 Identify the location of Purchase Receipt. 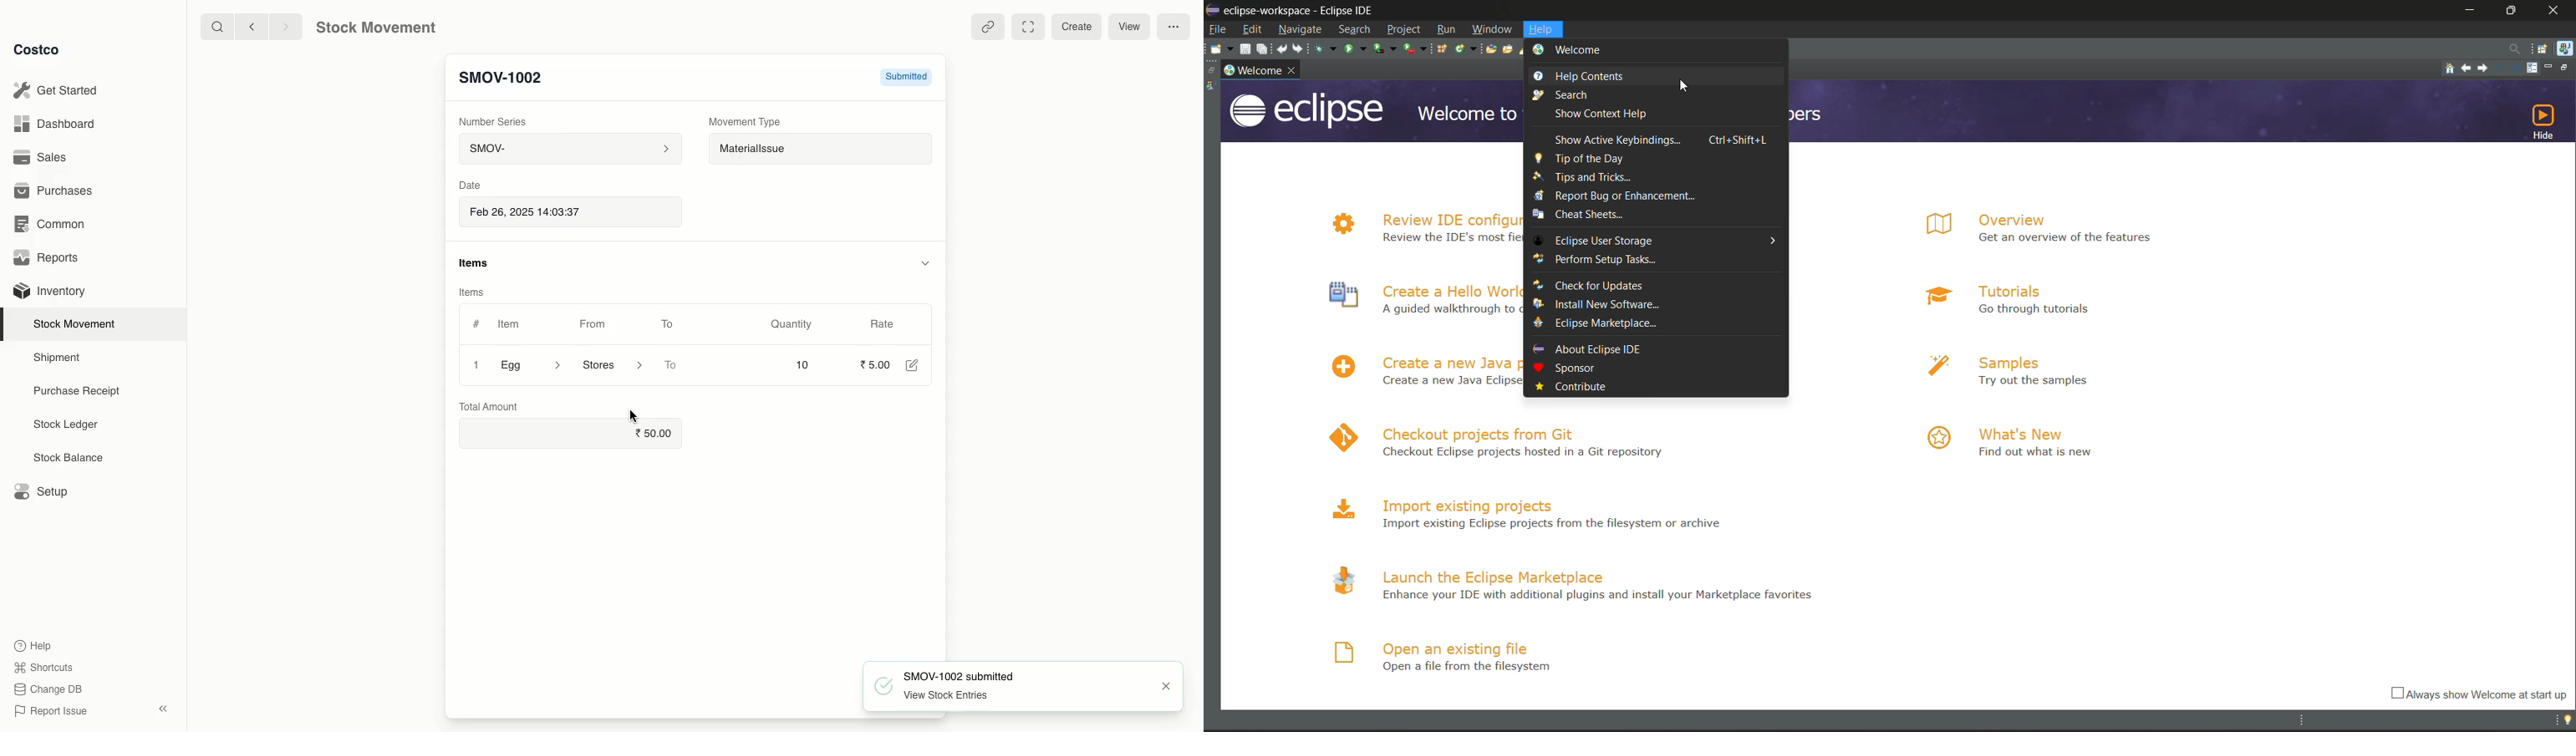
(81, 390).